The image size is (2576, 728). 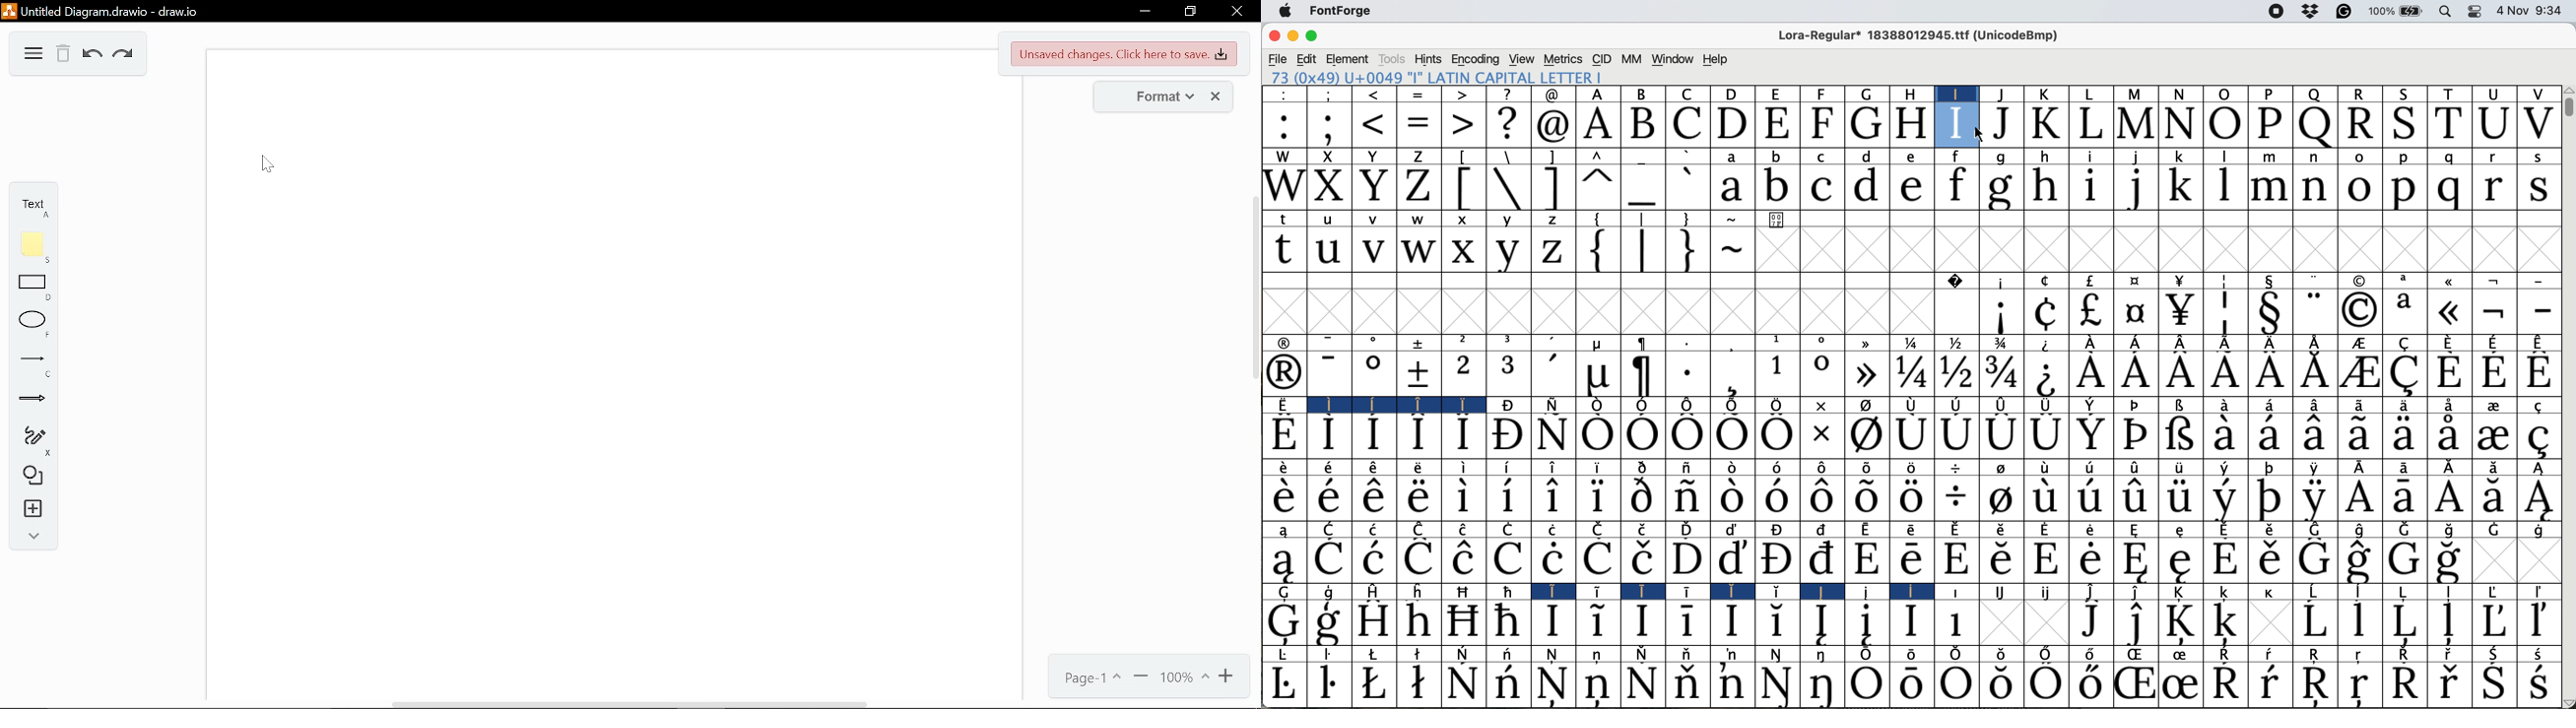 I want to click on Symbol, so click(x=1776, y=467).